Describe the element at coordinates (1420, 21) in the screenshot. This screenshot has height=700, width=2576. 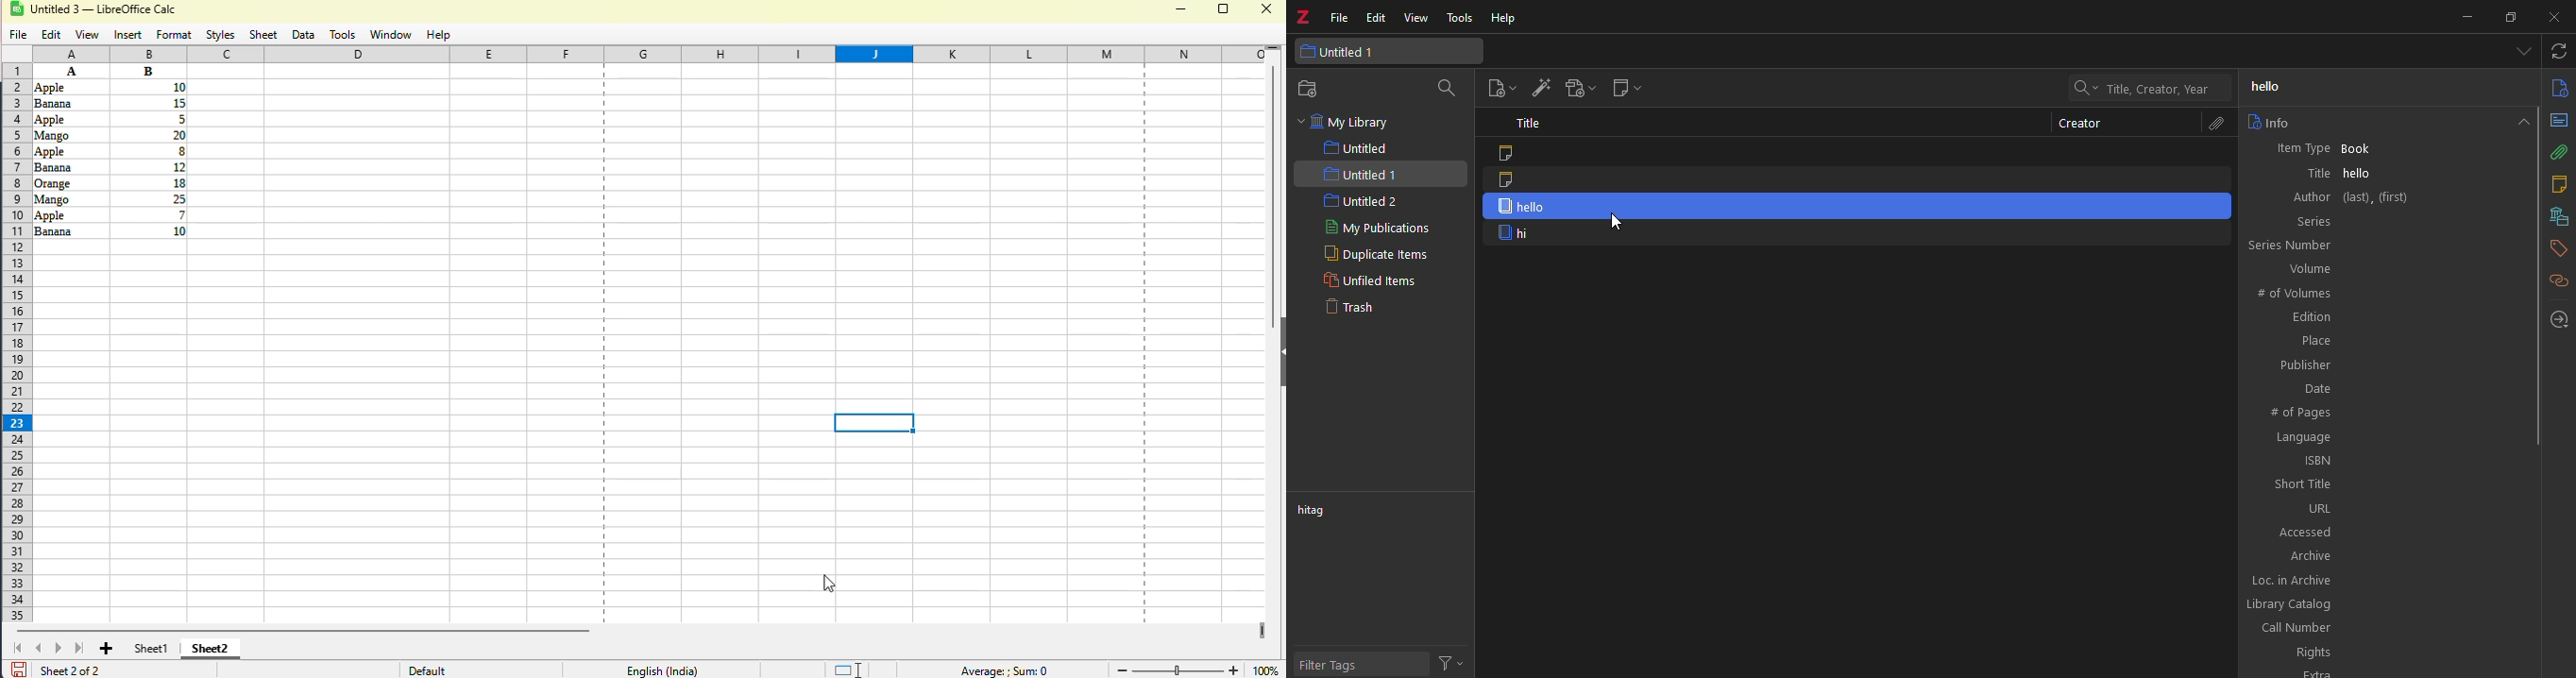
I see `view` at that location.